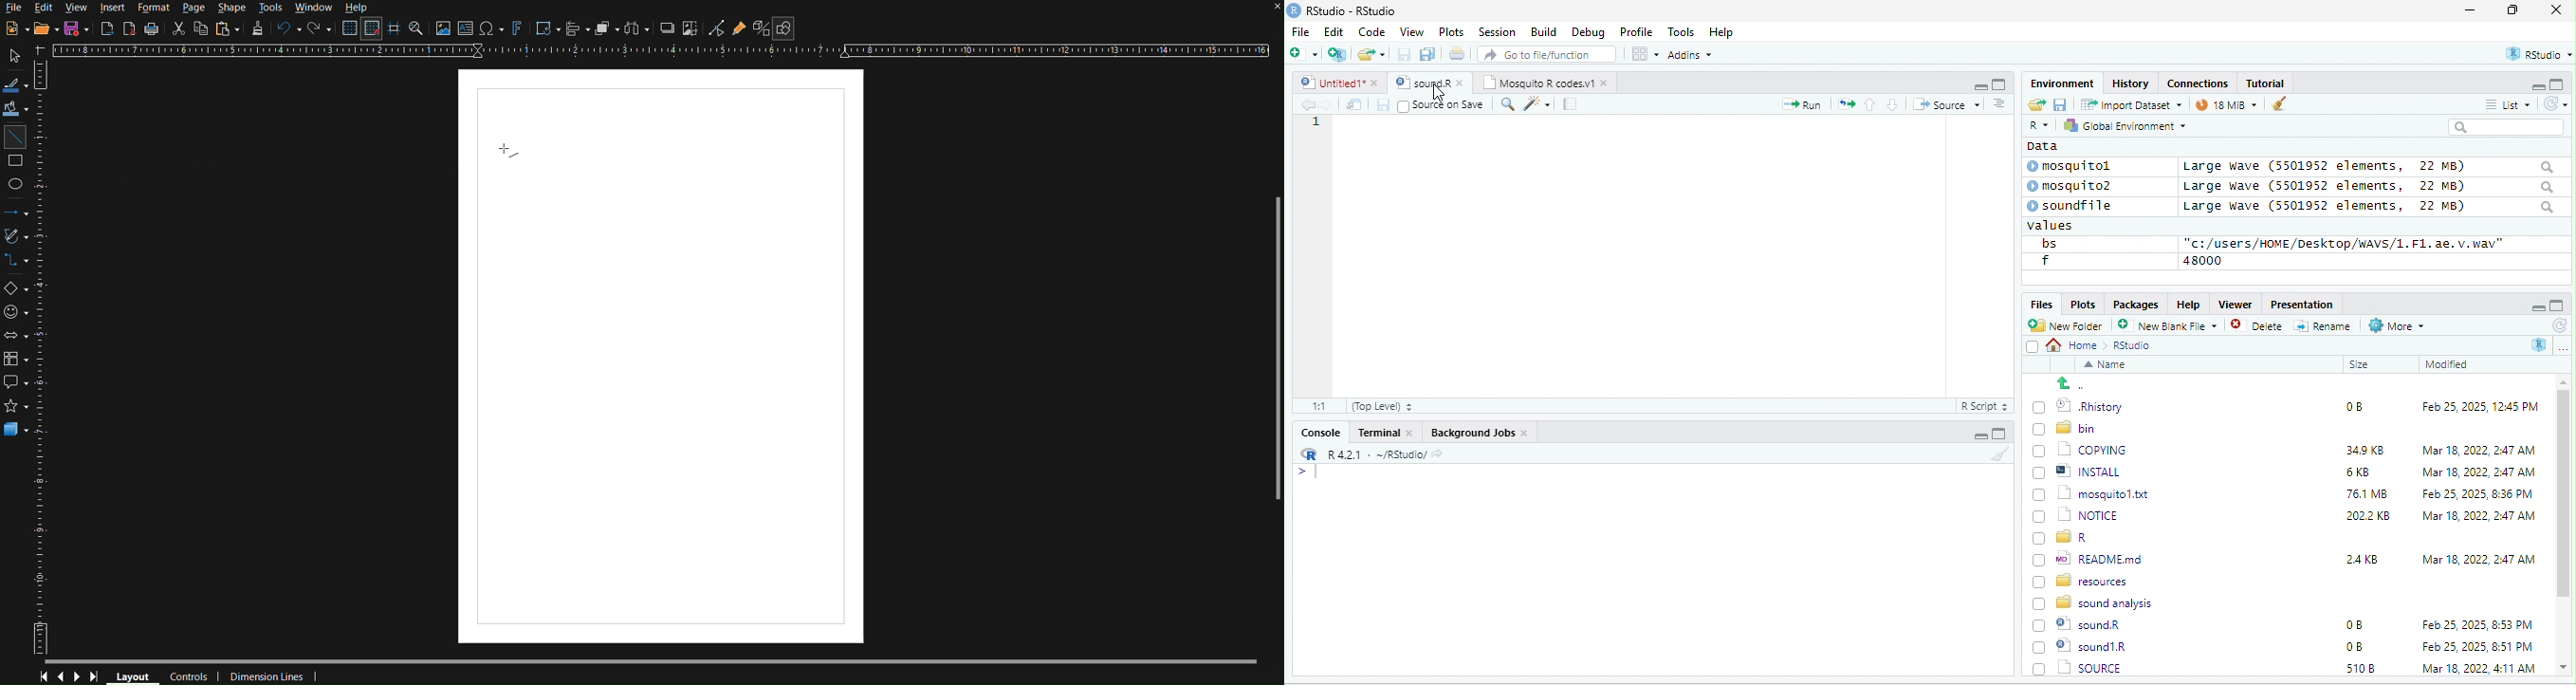  Describe the element at coordinates (1507, 102) in the screenshot. I see `search` at that location.